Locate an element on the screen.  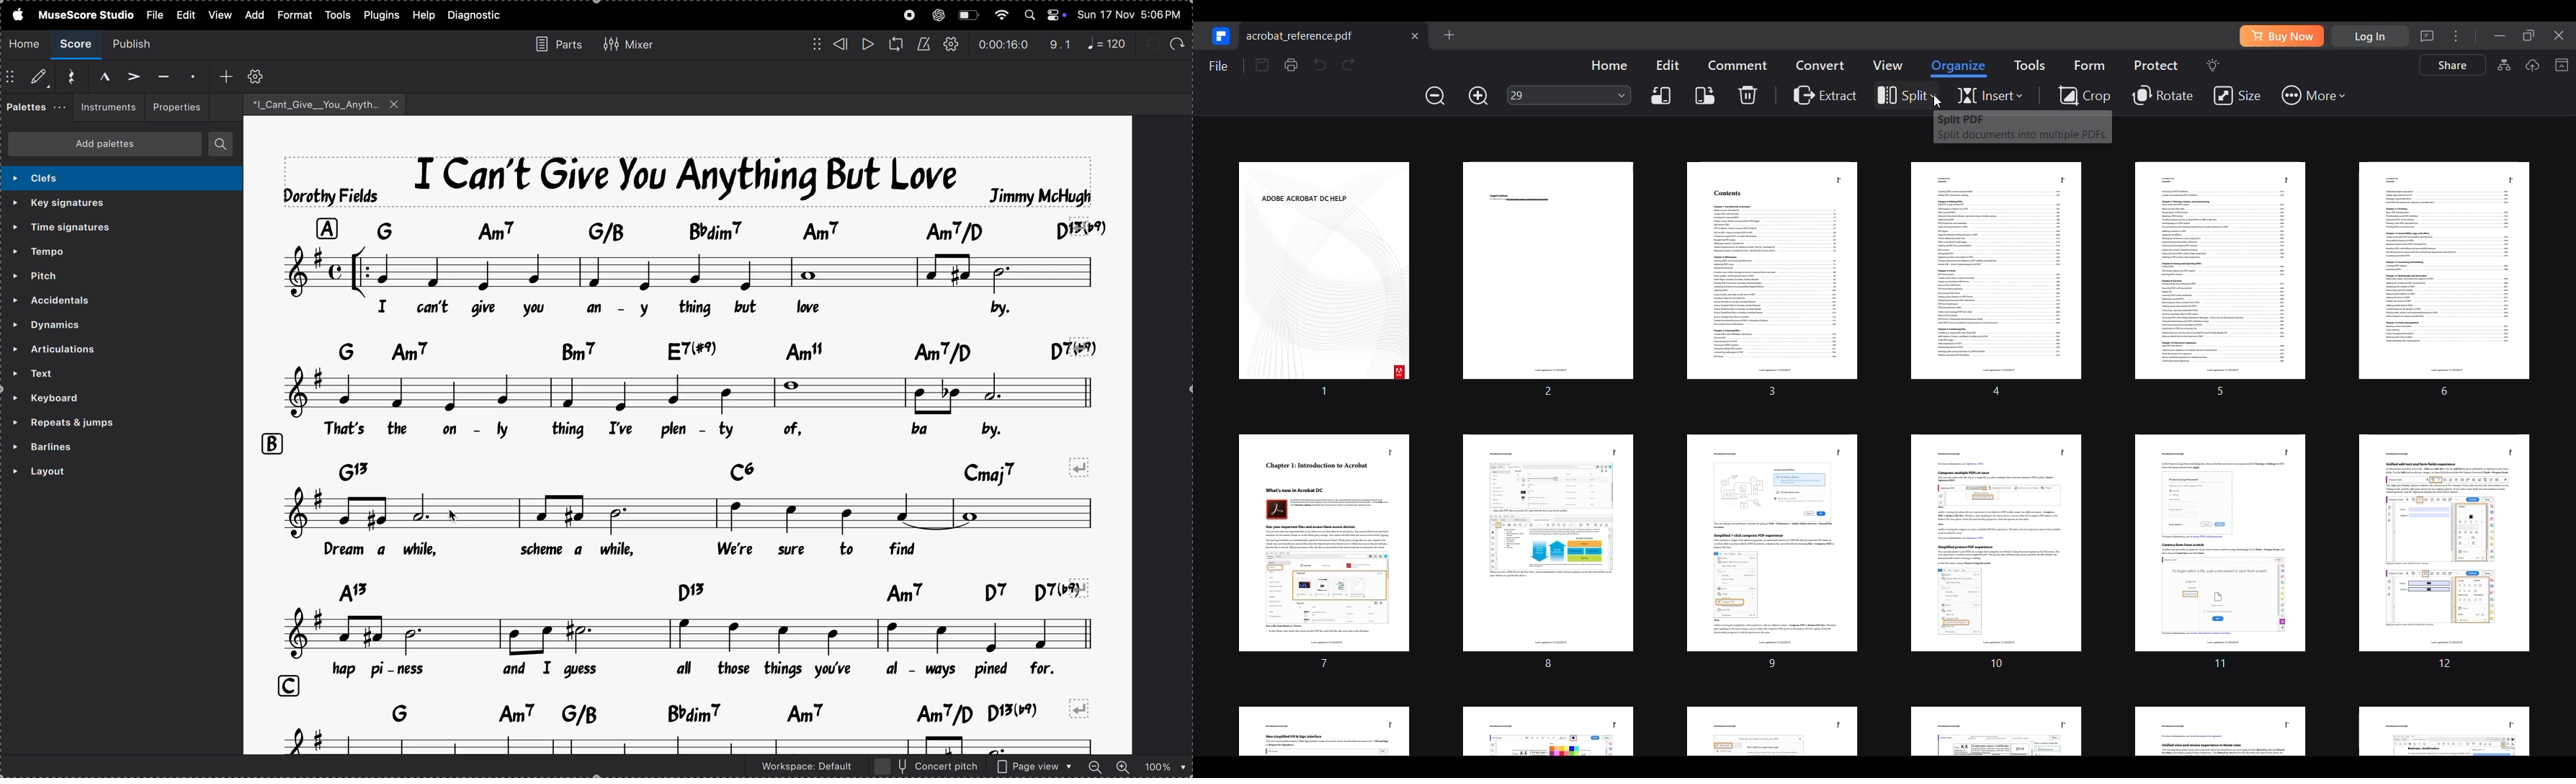
key notes is located at coordinates (695, 591).